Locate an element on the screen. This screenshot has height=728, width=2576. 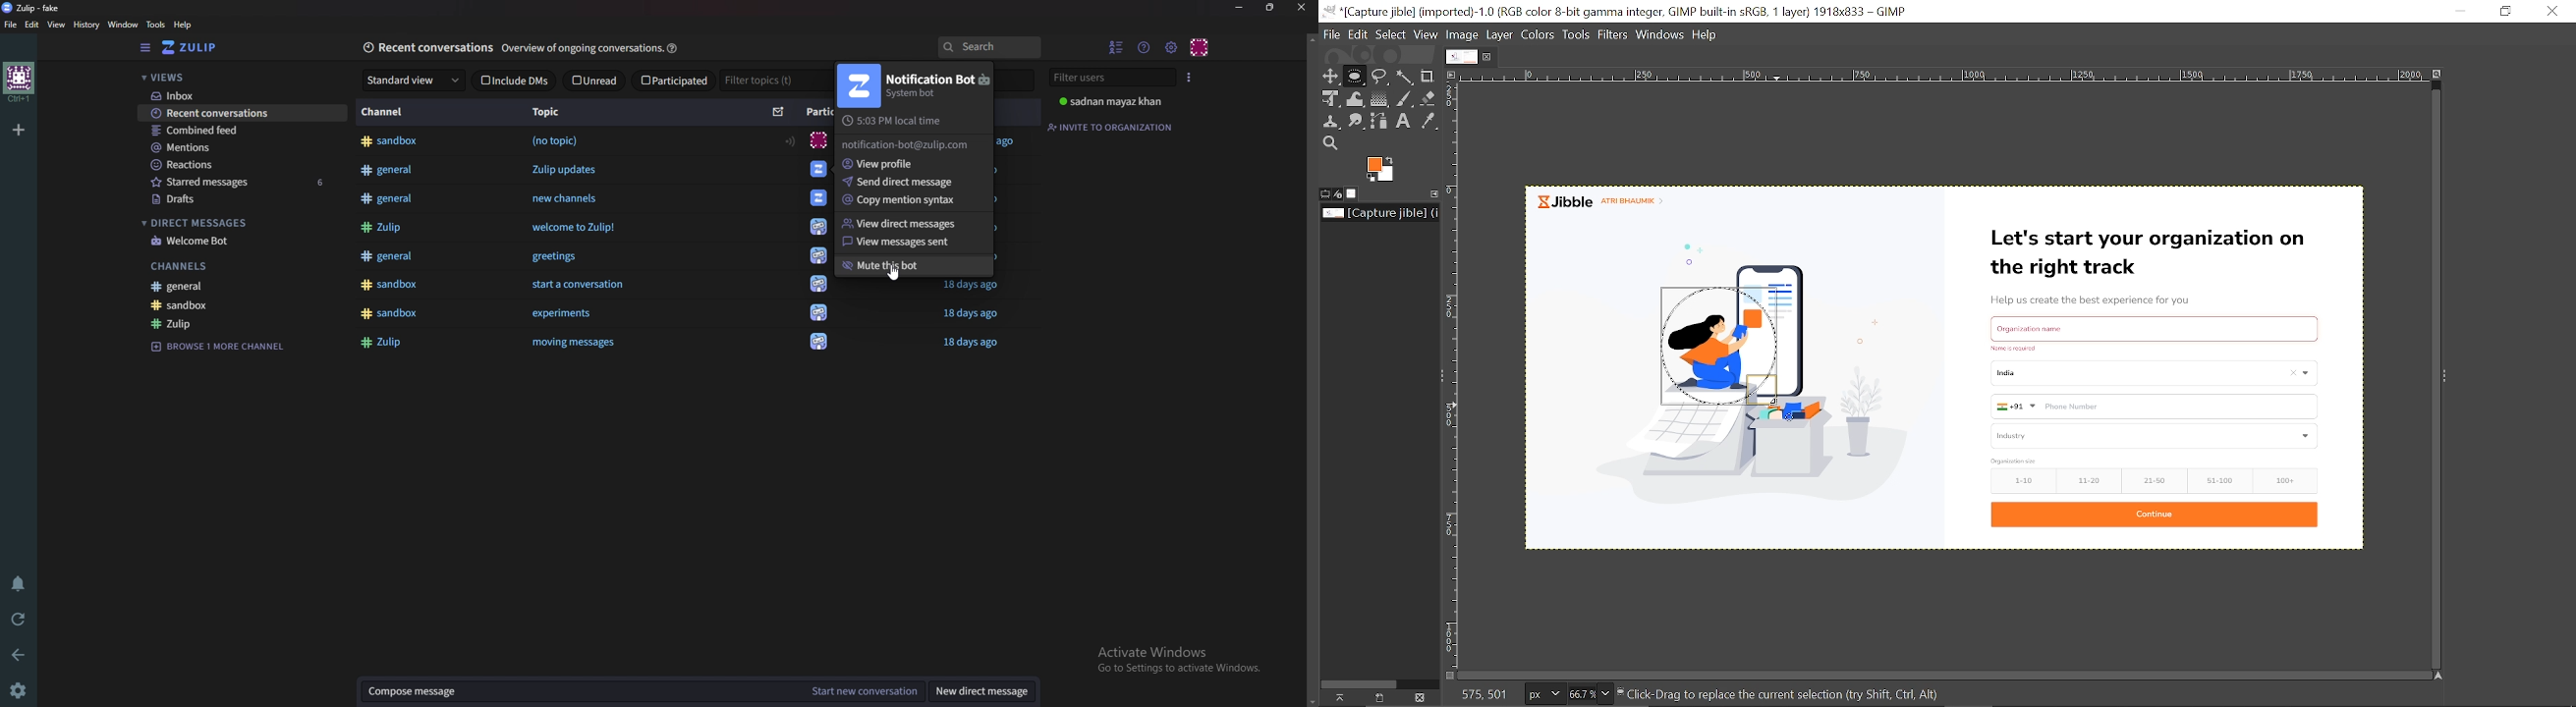
views is located at coordinates (236, 77).